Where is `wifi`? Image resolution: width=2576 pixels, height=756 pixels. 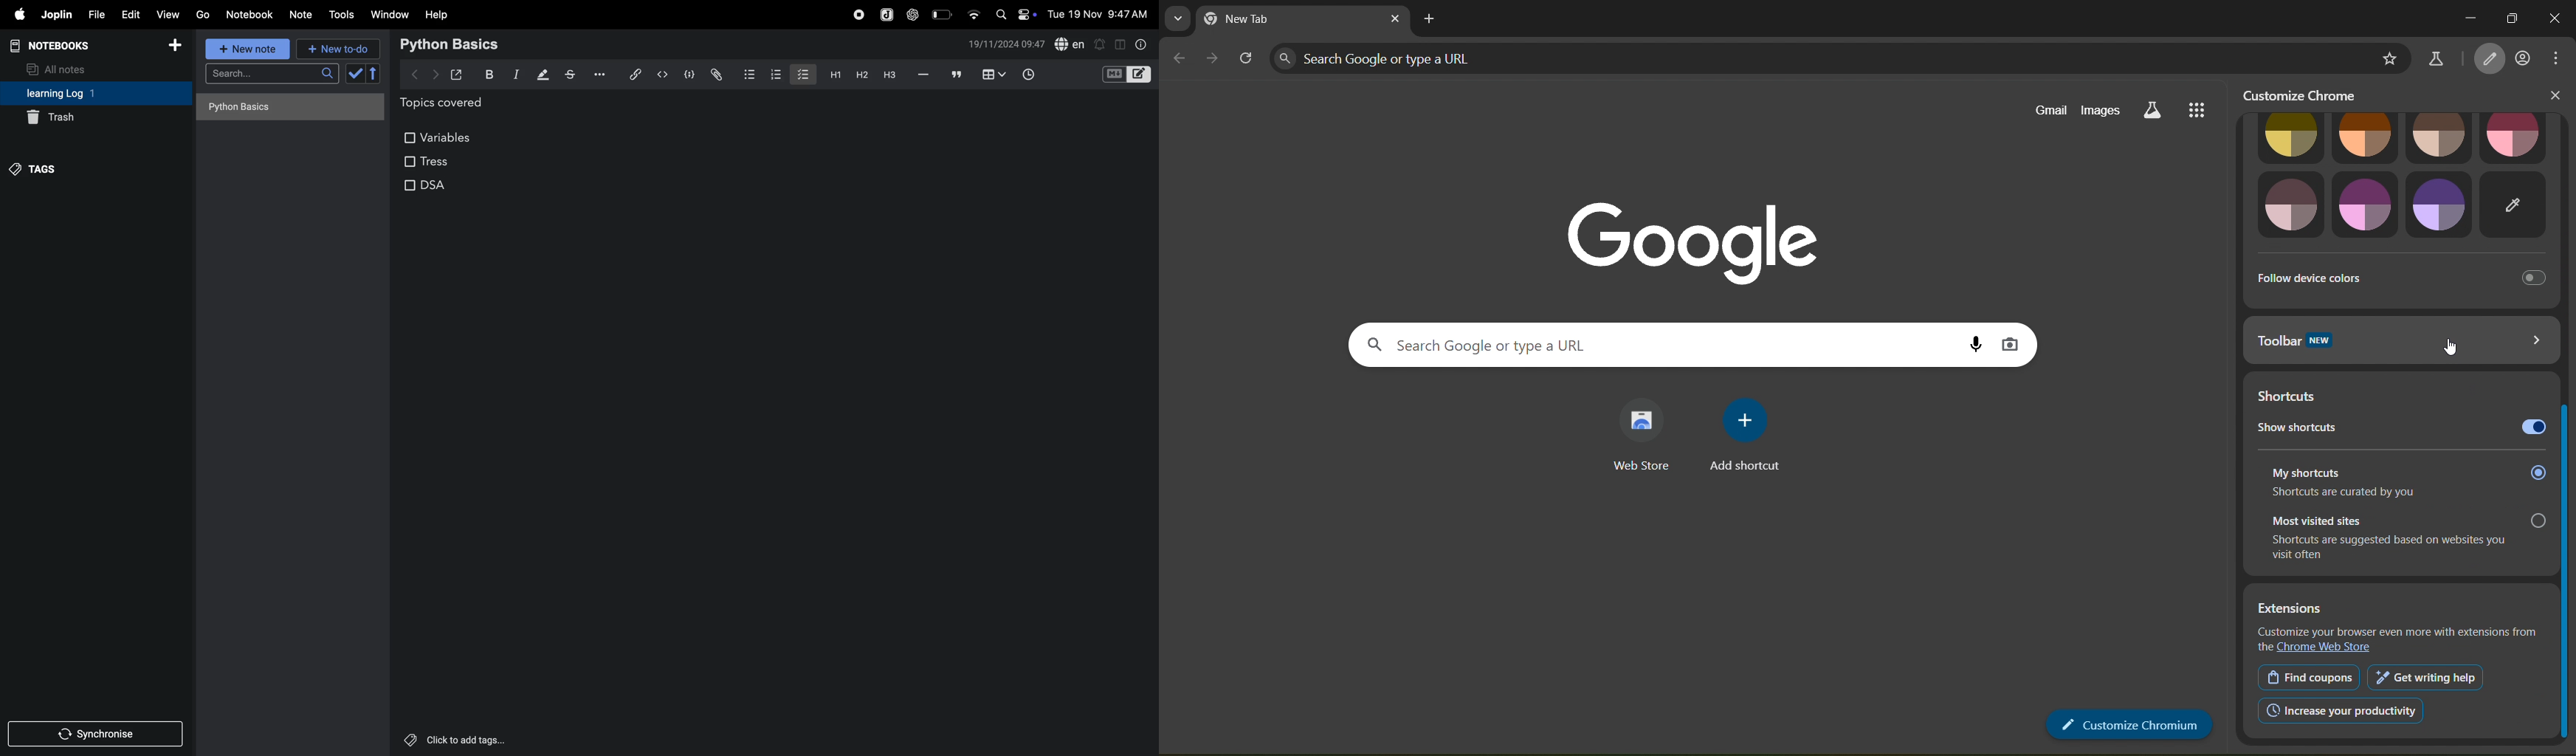 wifi is located at coordinates (973, 11).